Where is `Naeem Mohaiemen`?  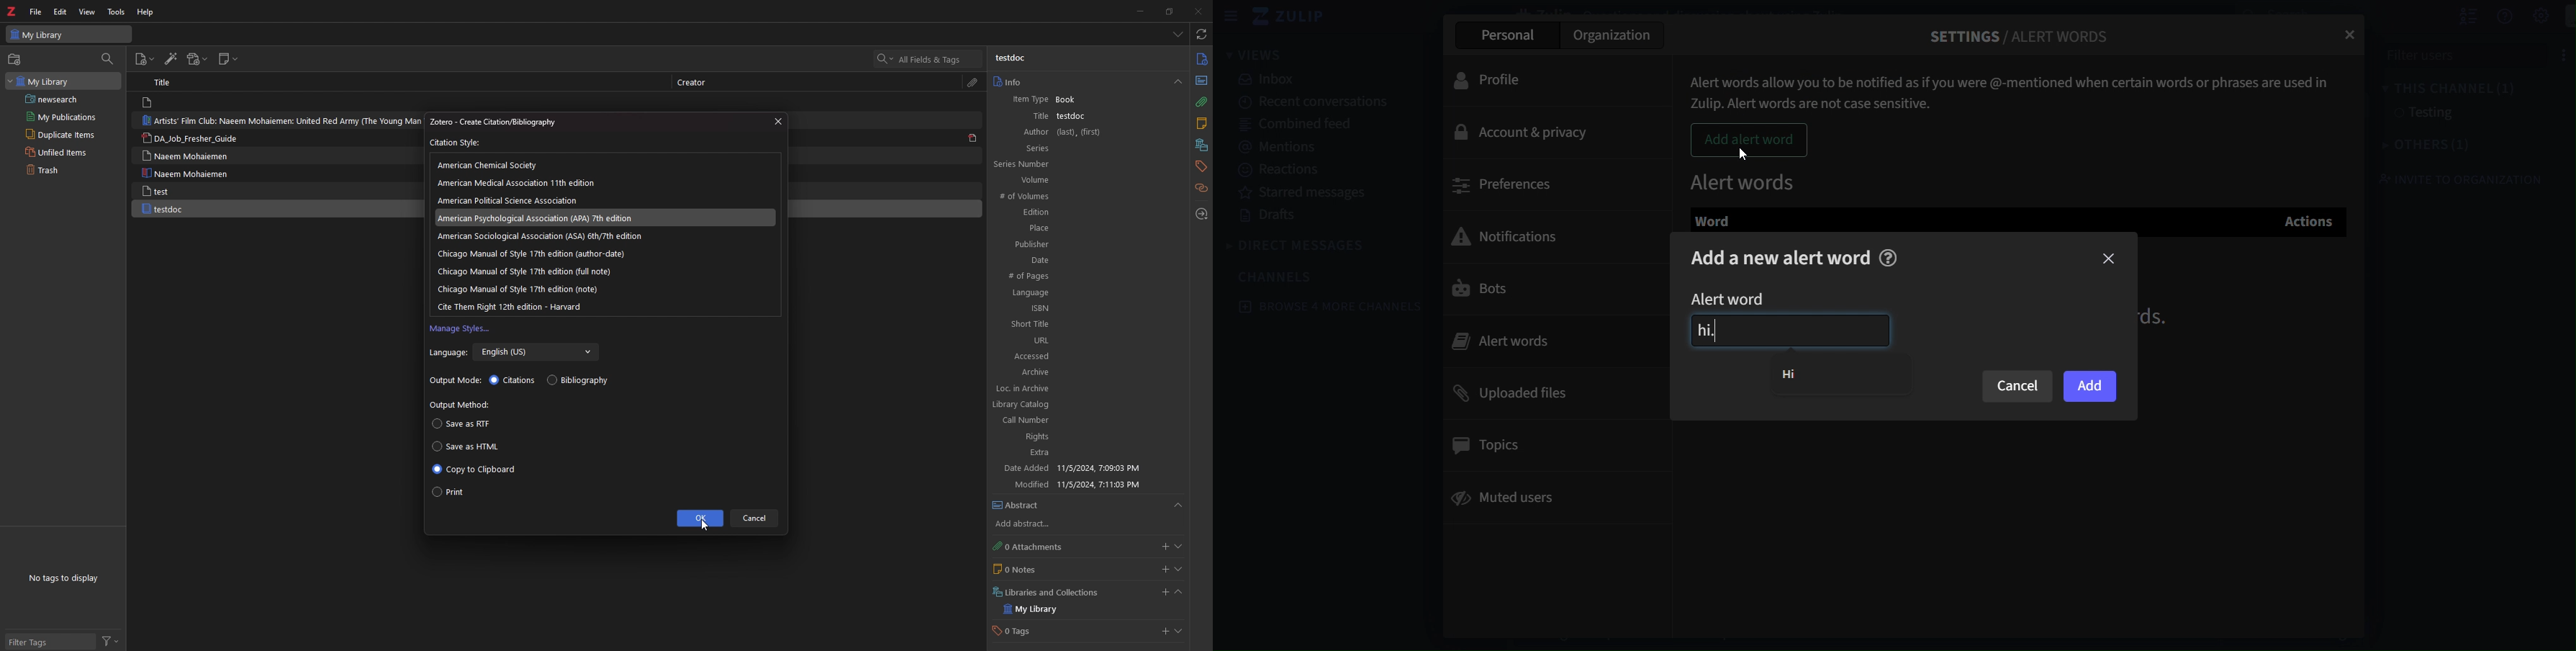 Naeem Mohaiemen is located at coordinates (185, 155).